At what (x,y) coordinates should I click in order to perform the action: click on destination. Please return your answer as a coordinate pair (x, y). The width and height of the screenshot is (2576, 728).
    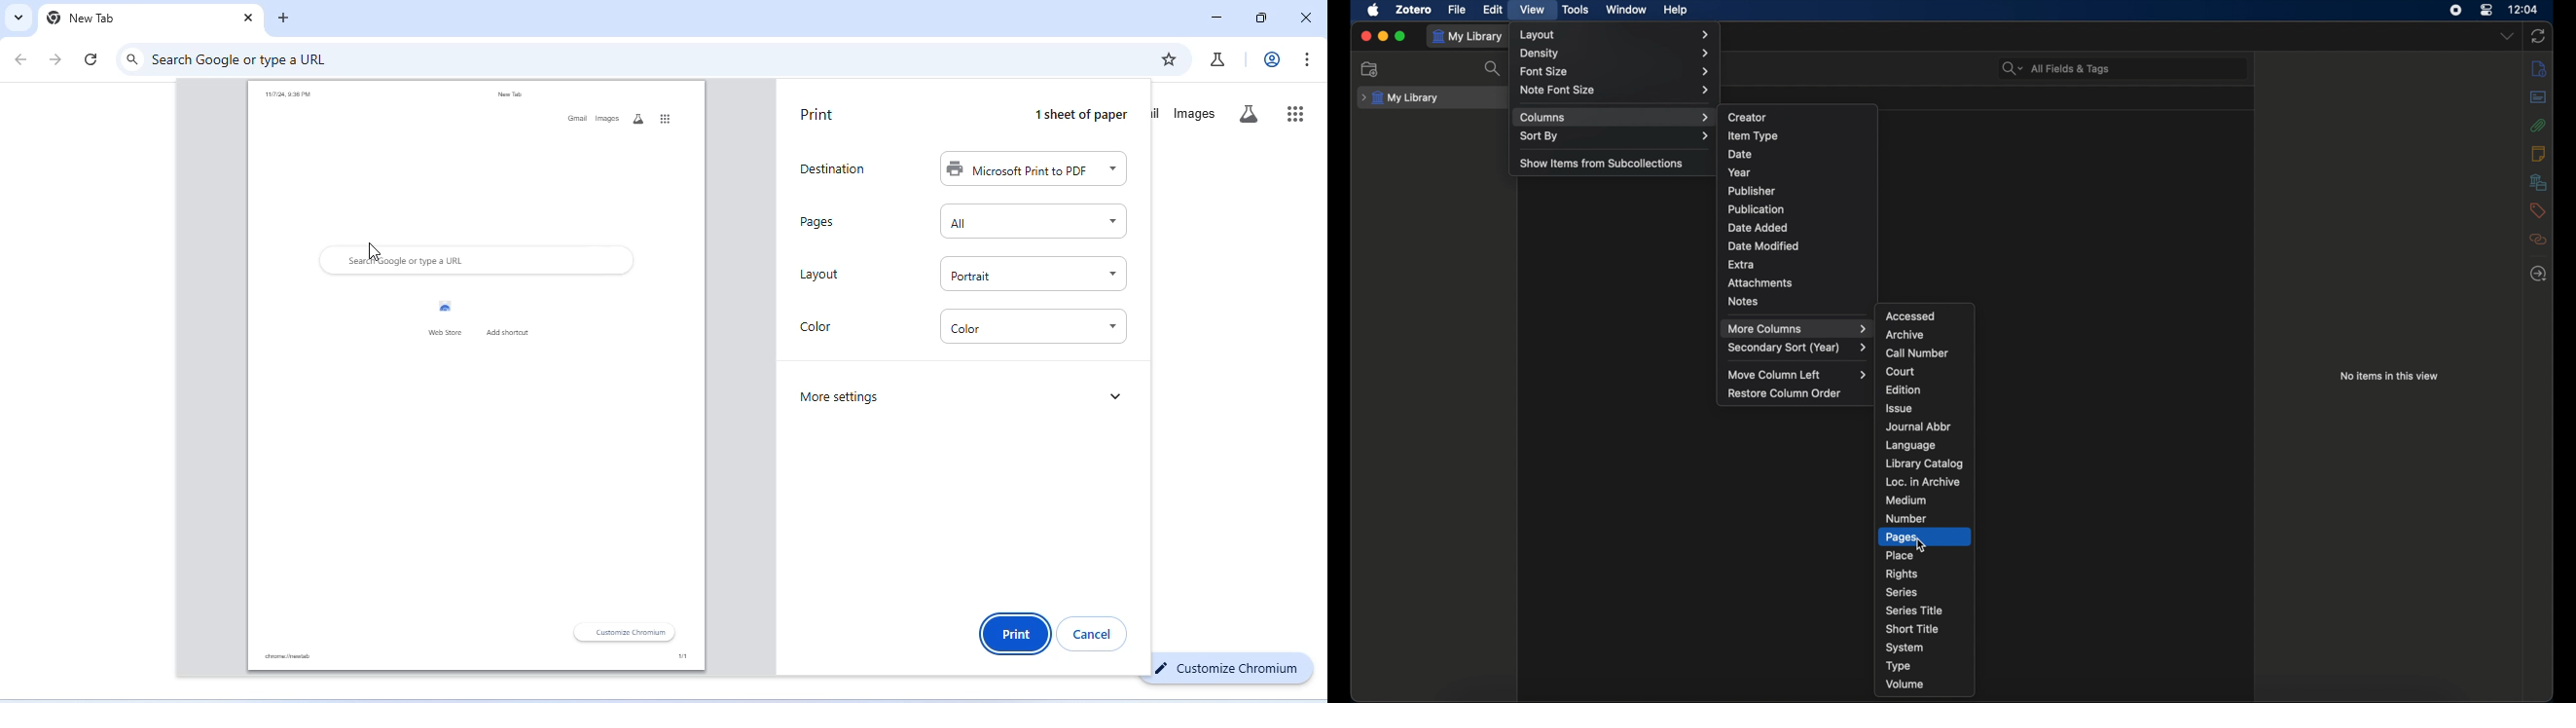
    Looking at the image, I should click on (839, 167).